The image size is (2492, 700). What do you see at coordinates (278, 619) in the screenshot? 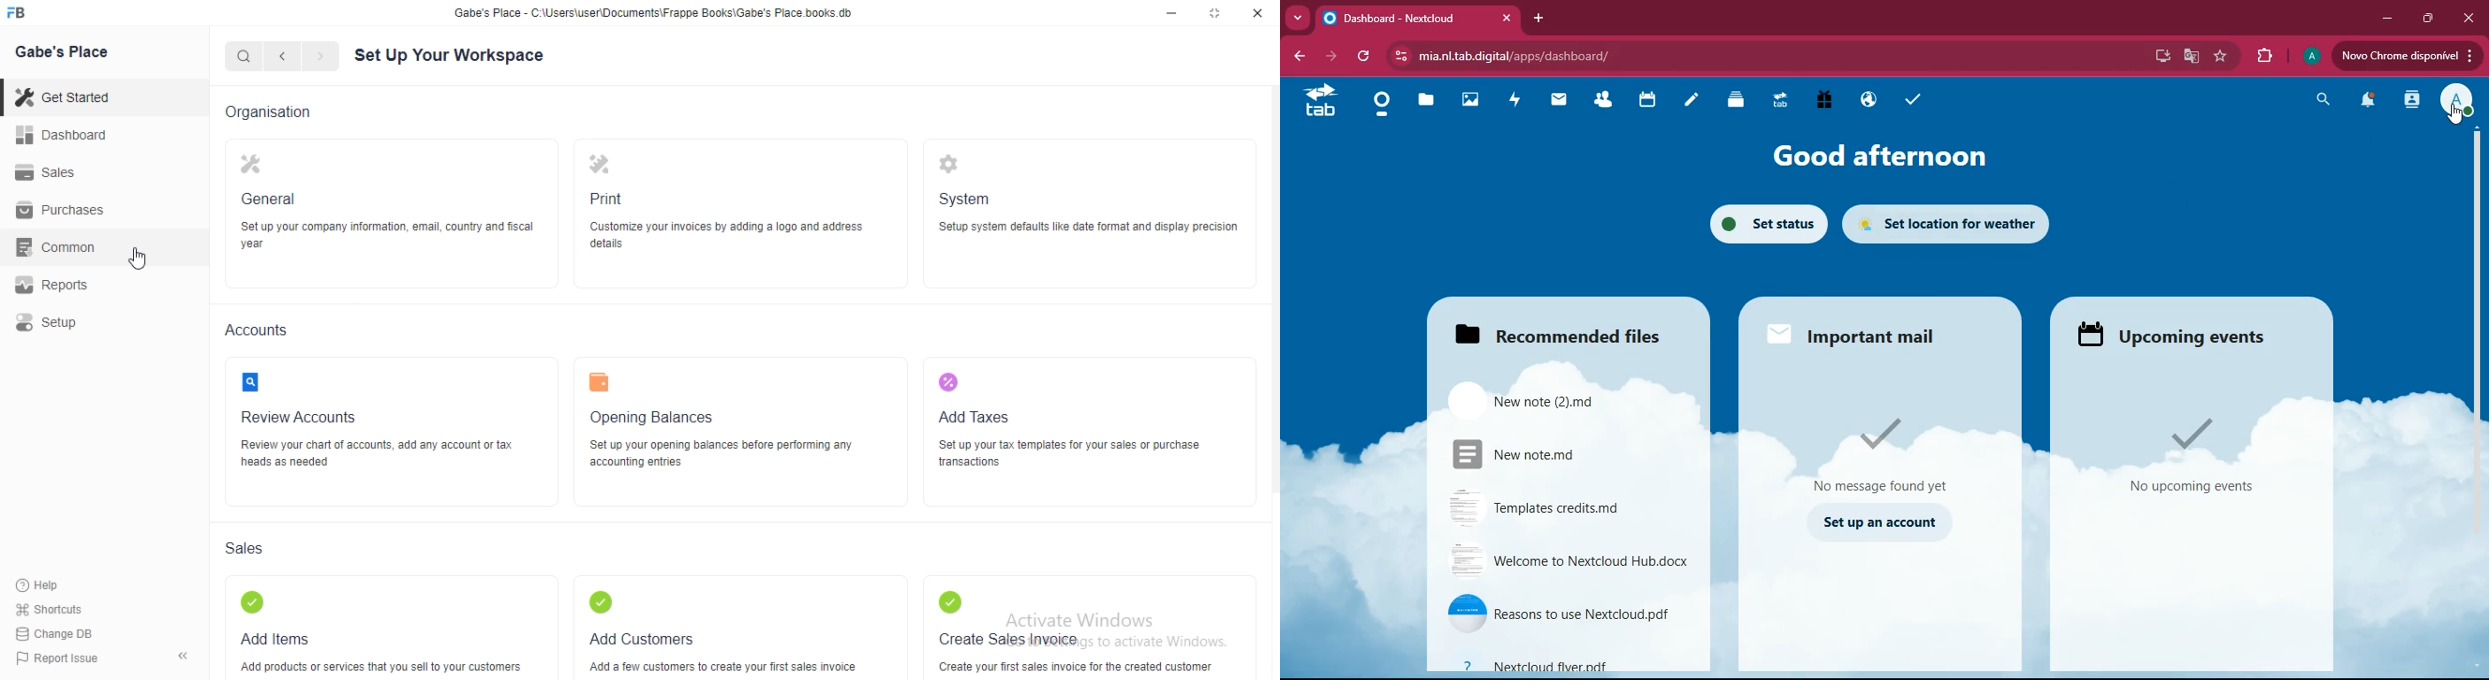
I see `Add Items` at bounding box center [278, 619].